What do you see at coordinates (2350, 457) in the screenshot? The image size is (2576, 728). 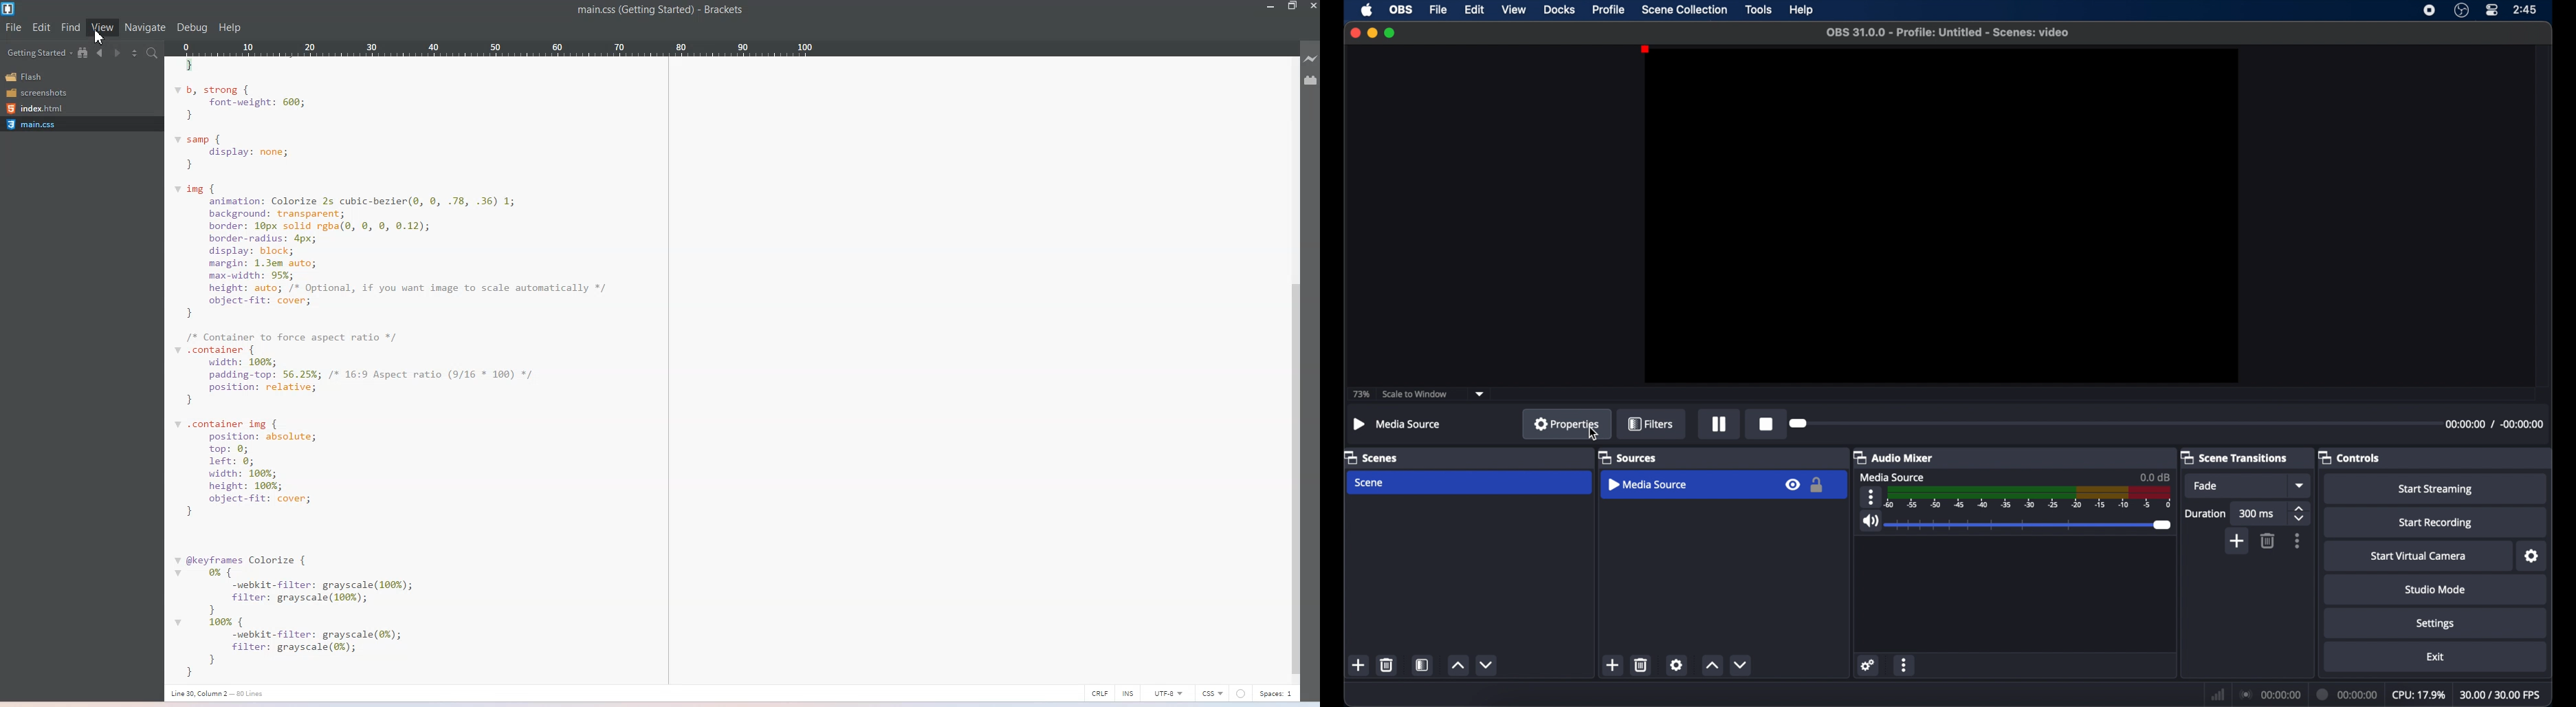 I see `controls` at bounding box center [2350, 457].